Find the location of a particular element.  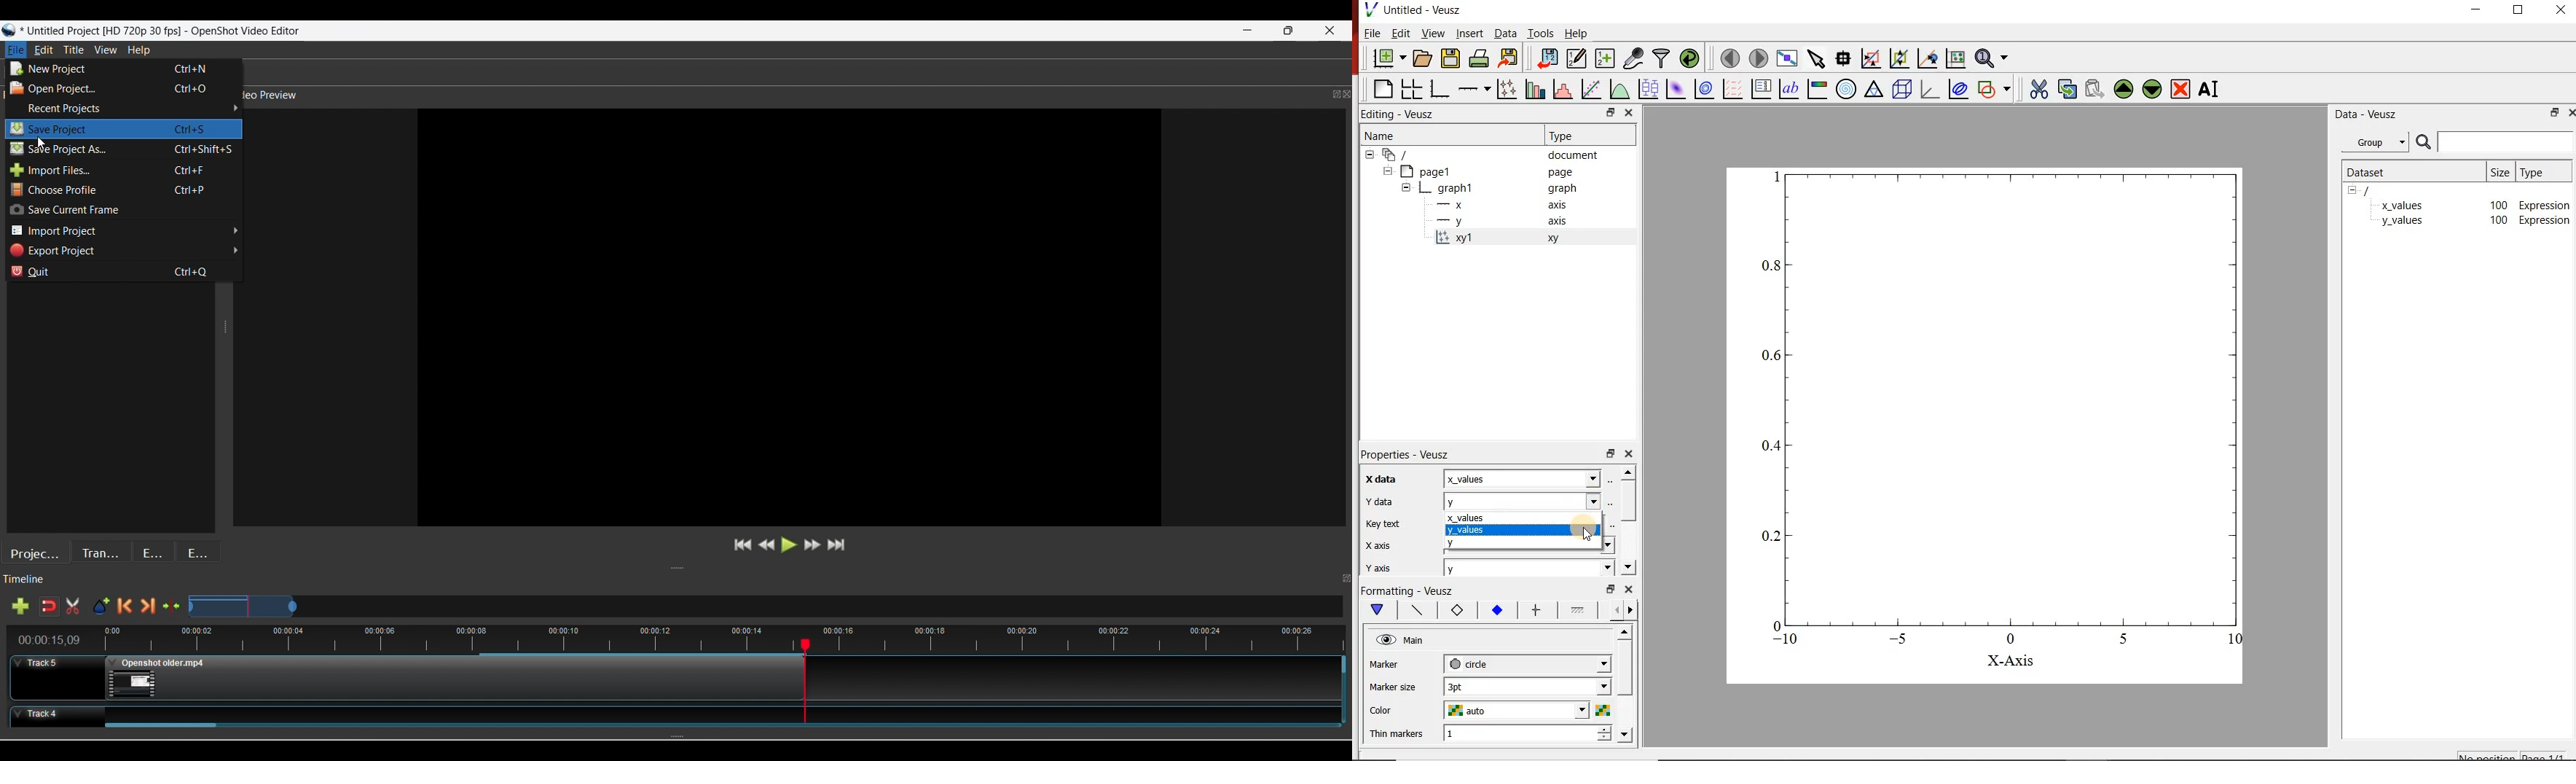

Export project options is located at coordinates (123, 251).